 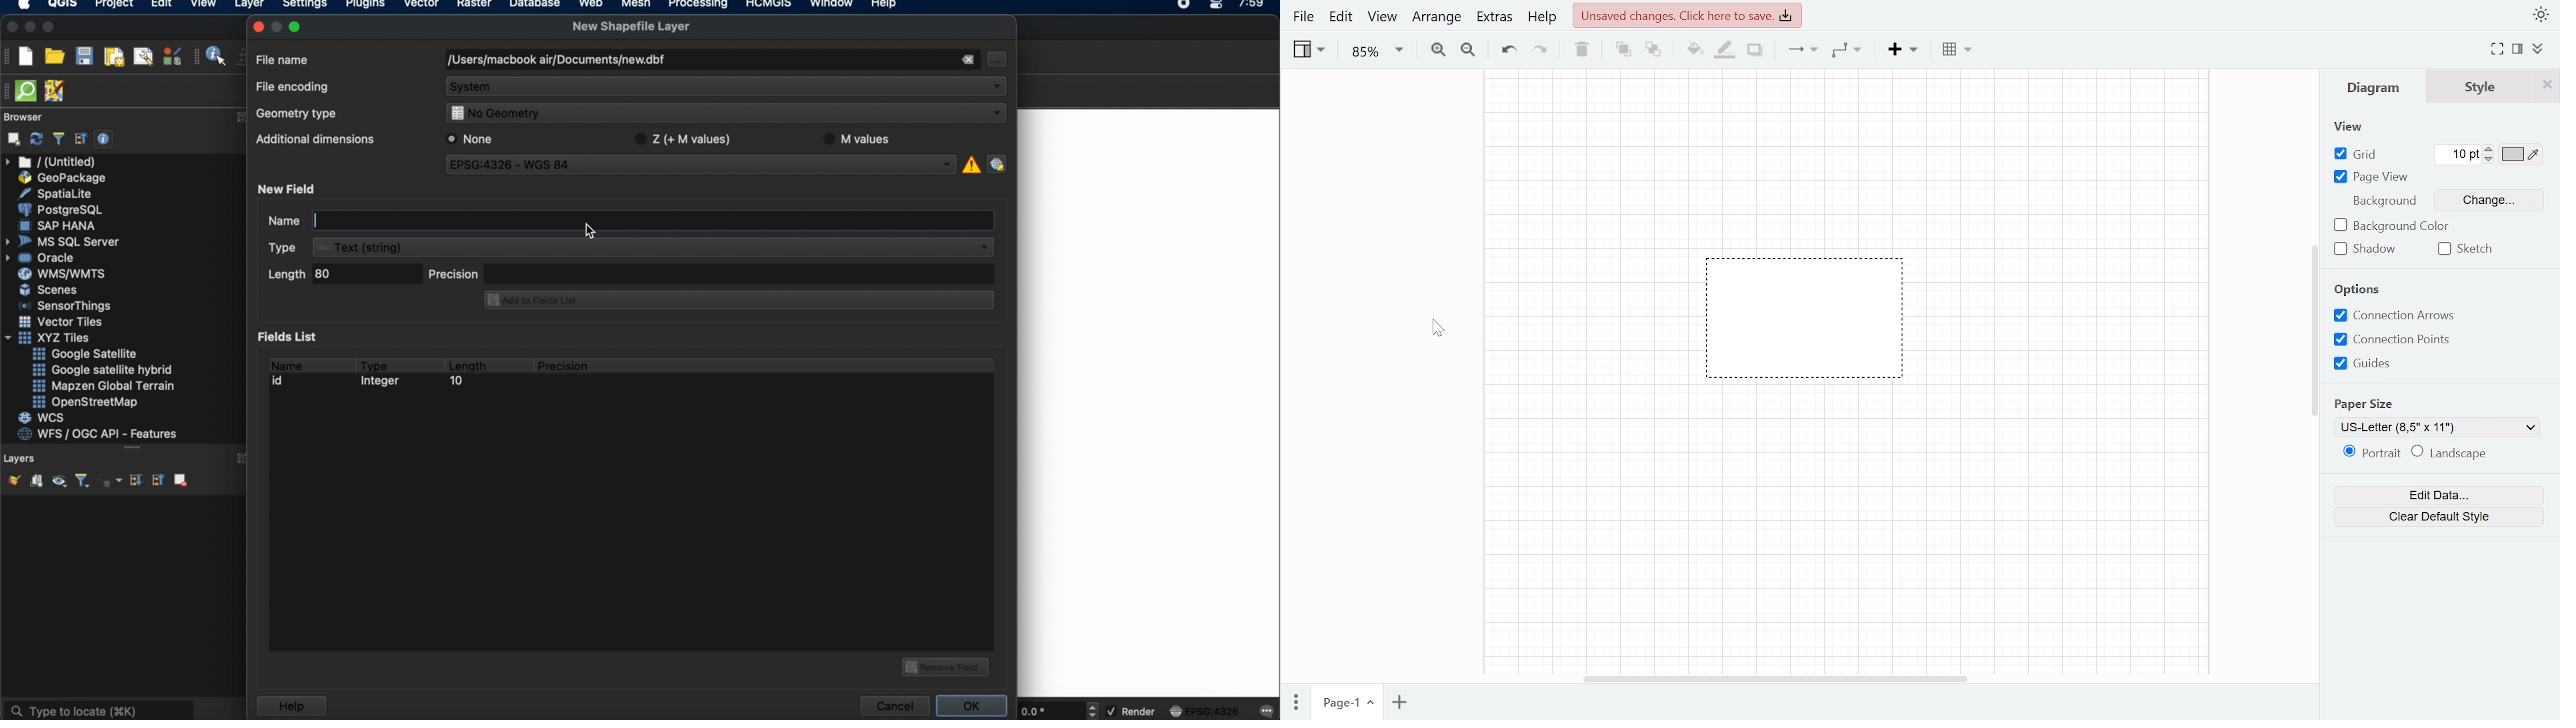 What do you see at coordinates (2392, 364) in the screenshot?
I see `Guides` at bounding box center [2392, 364].